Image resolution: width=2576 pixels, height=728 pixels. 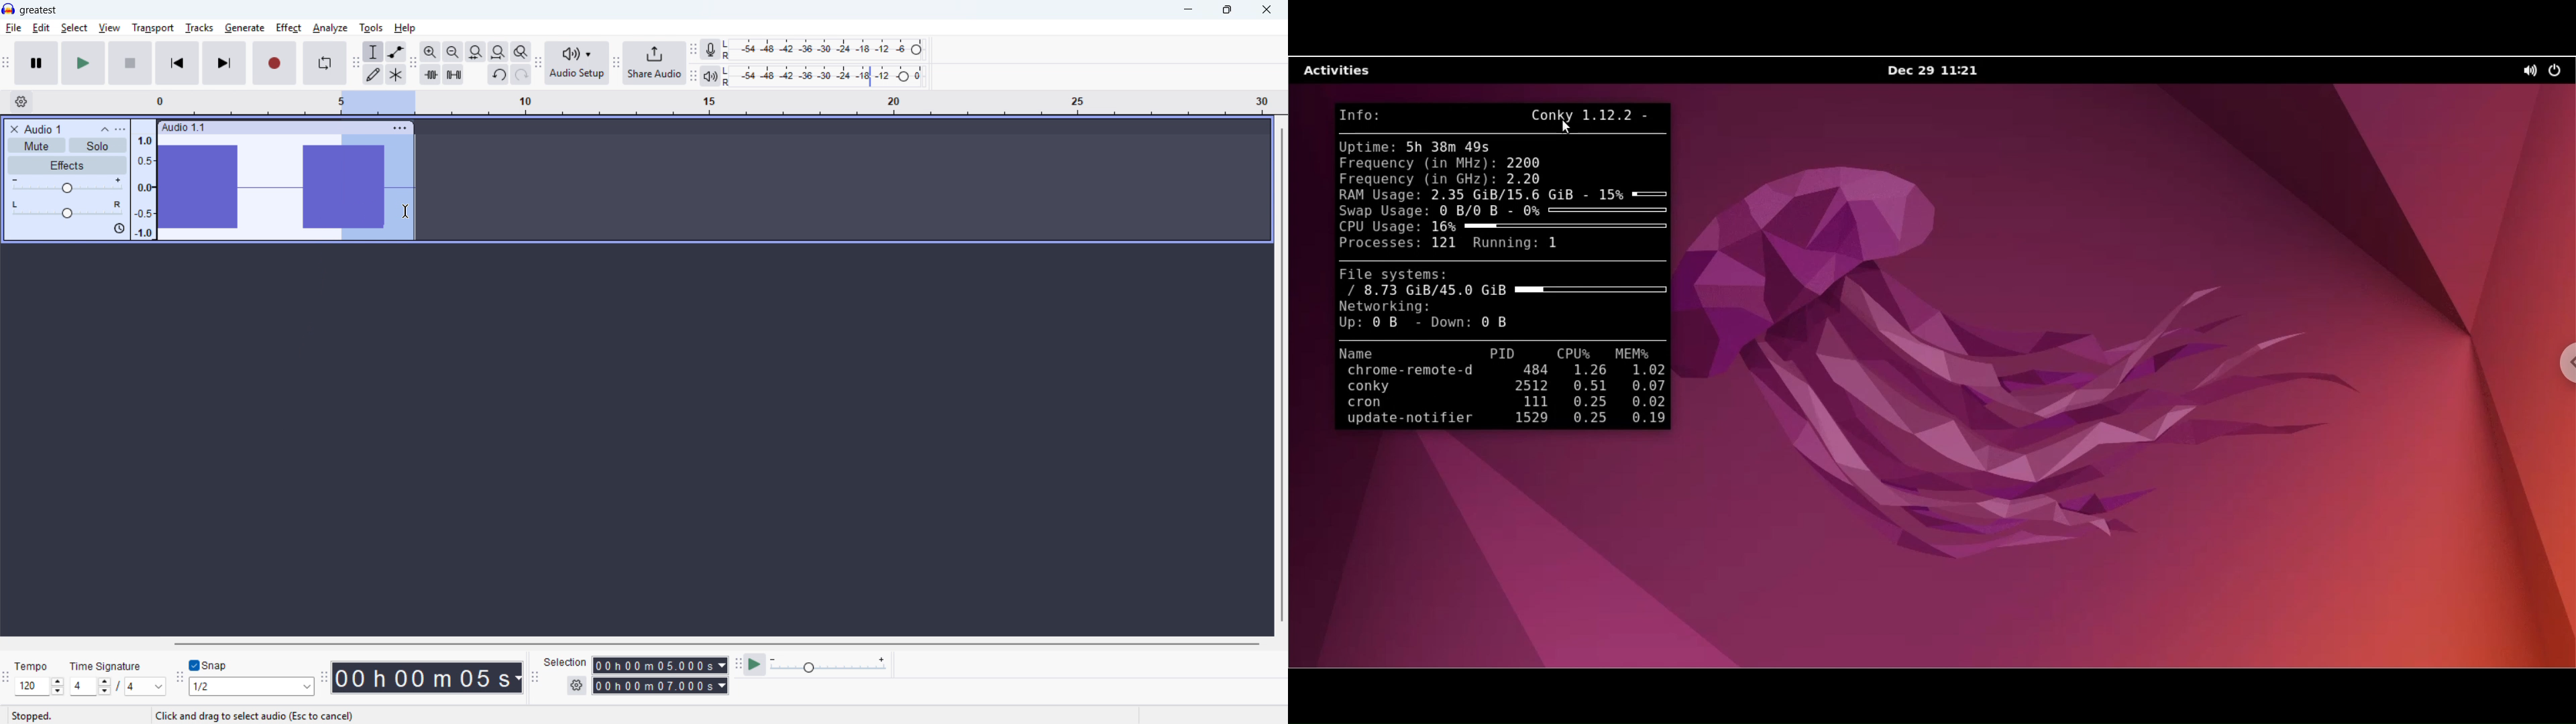 What do you see at coordinates (405, 213) in the screenshot?
I see `Cursor ` at bounding box center [405, 213].